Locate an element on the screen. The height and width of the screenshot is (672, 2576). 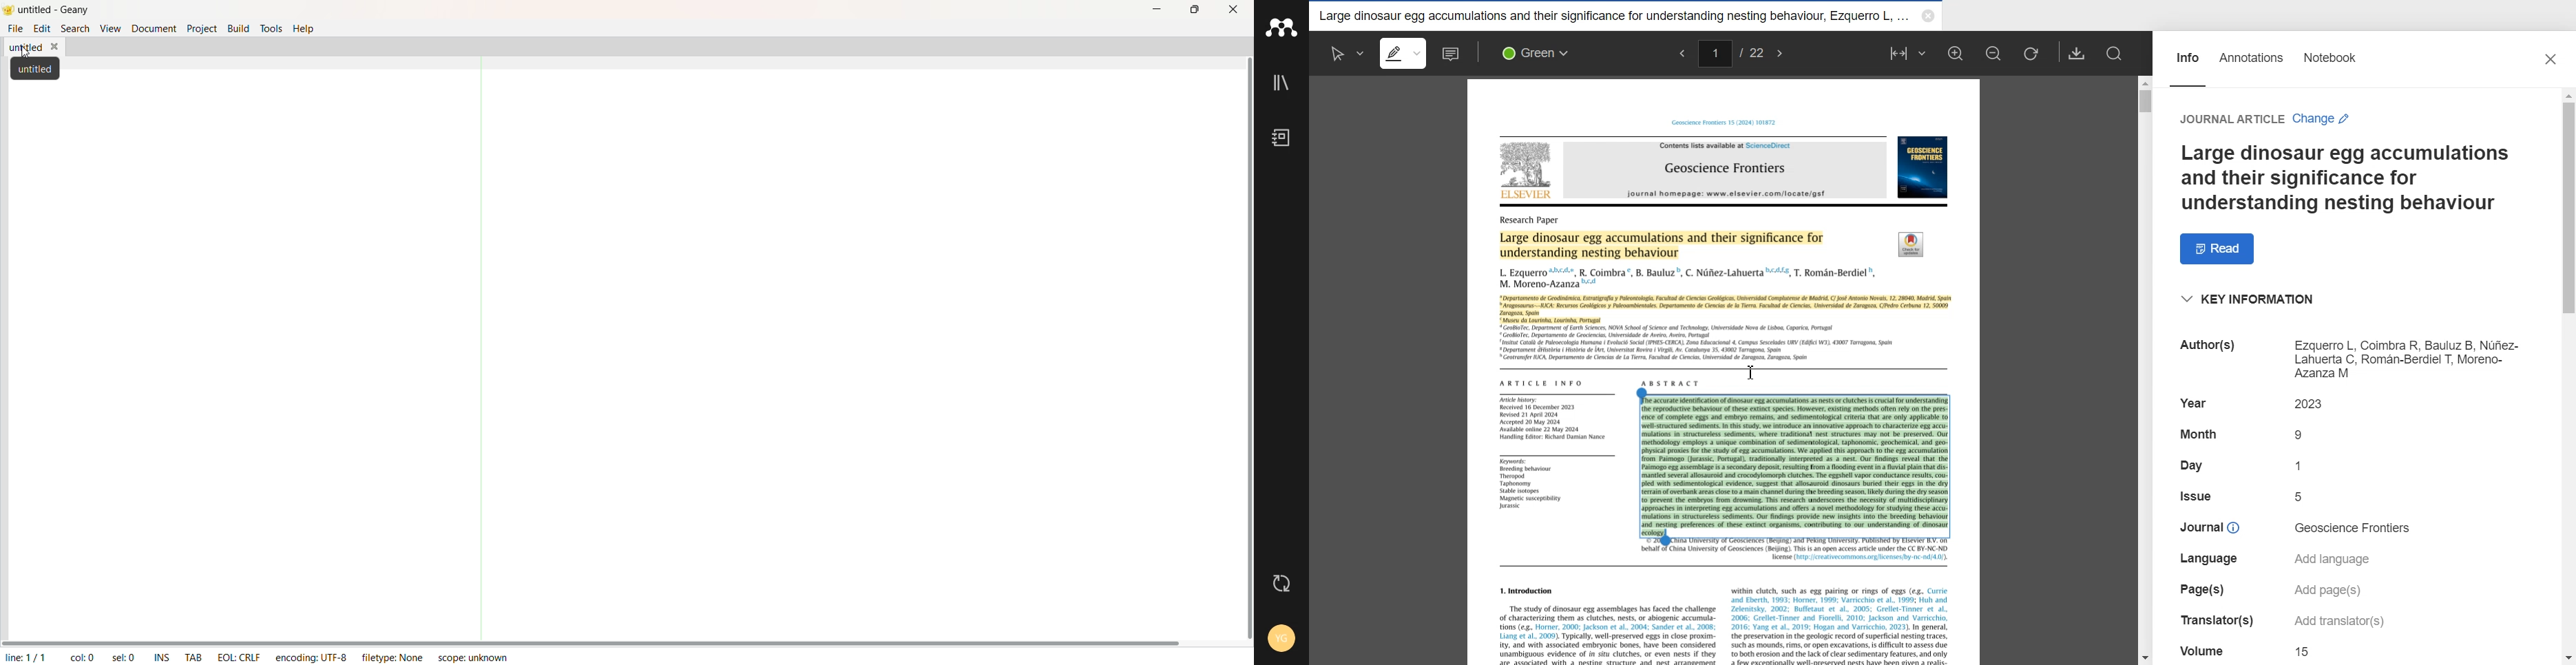
text is located at coordinates (2231, 120).